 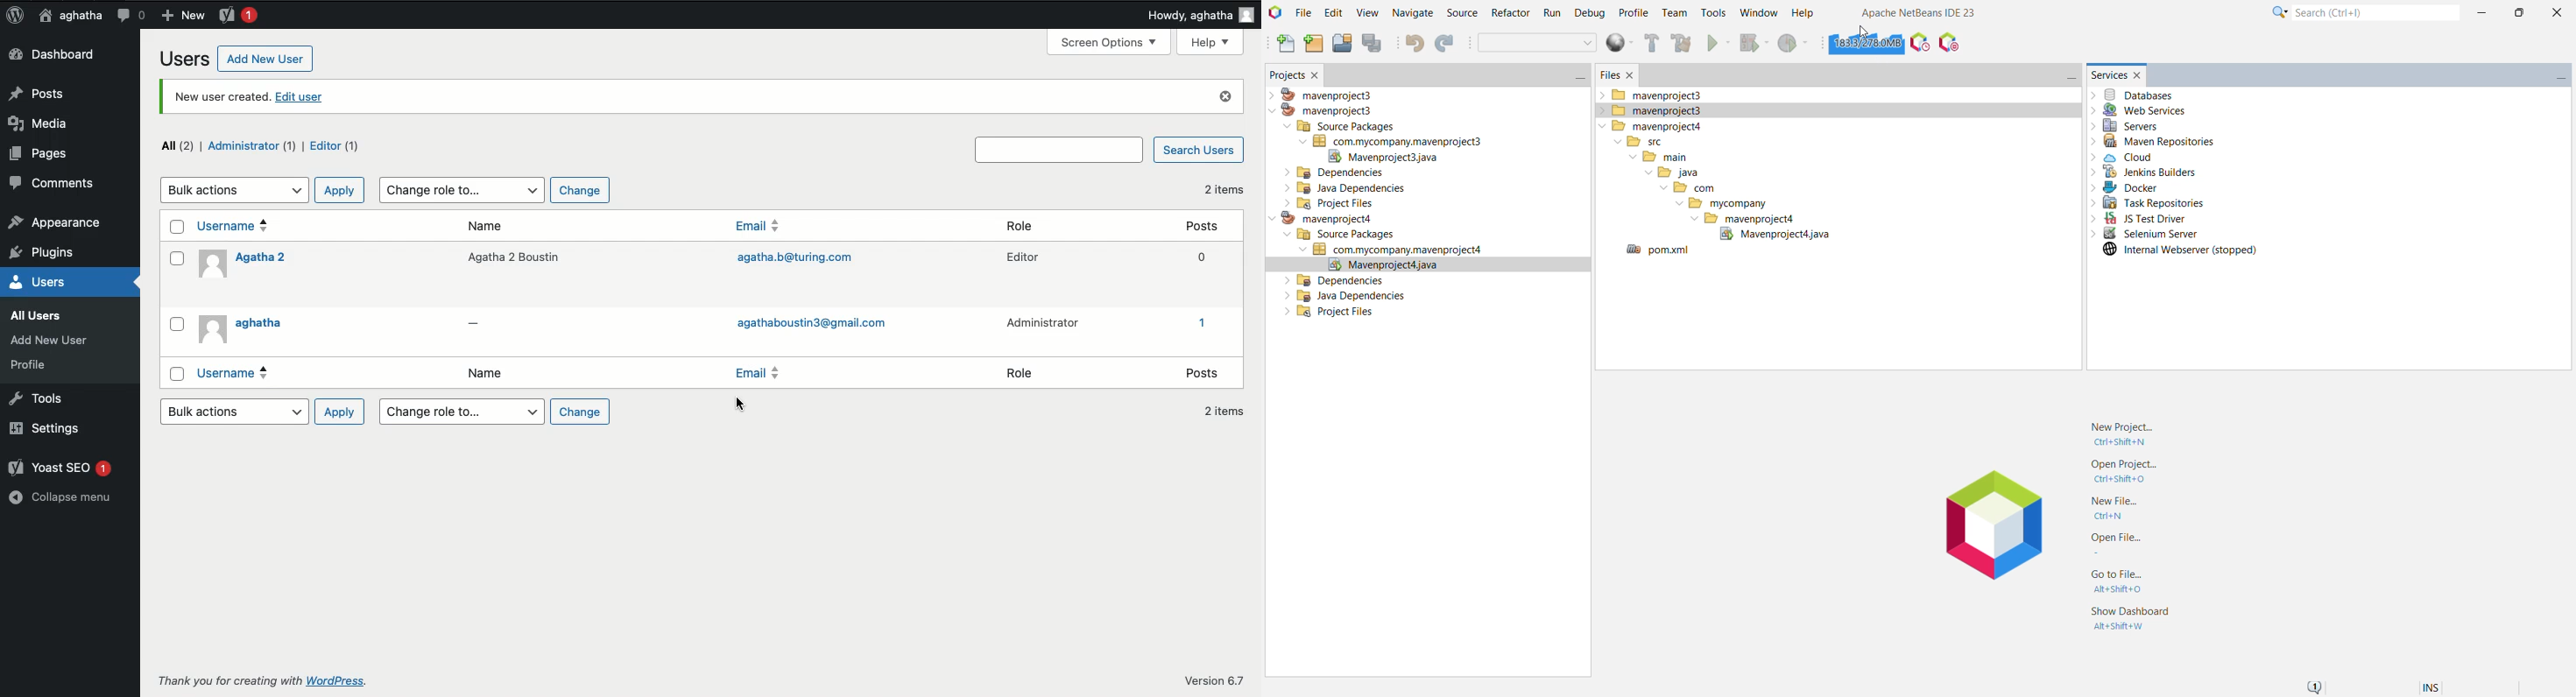 What do you see at coordinates (494, 228) in the screenshot?
I see `Name` at bounding box center [494, 228].